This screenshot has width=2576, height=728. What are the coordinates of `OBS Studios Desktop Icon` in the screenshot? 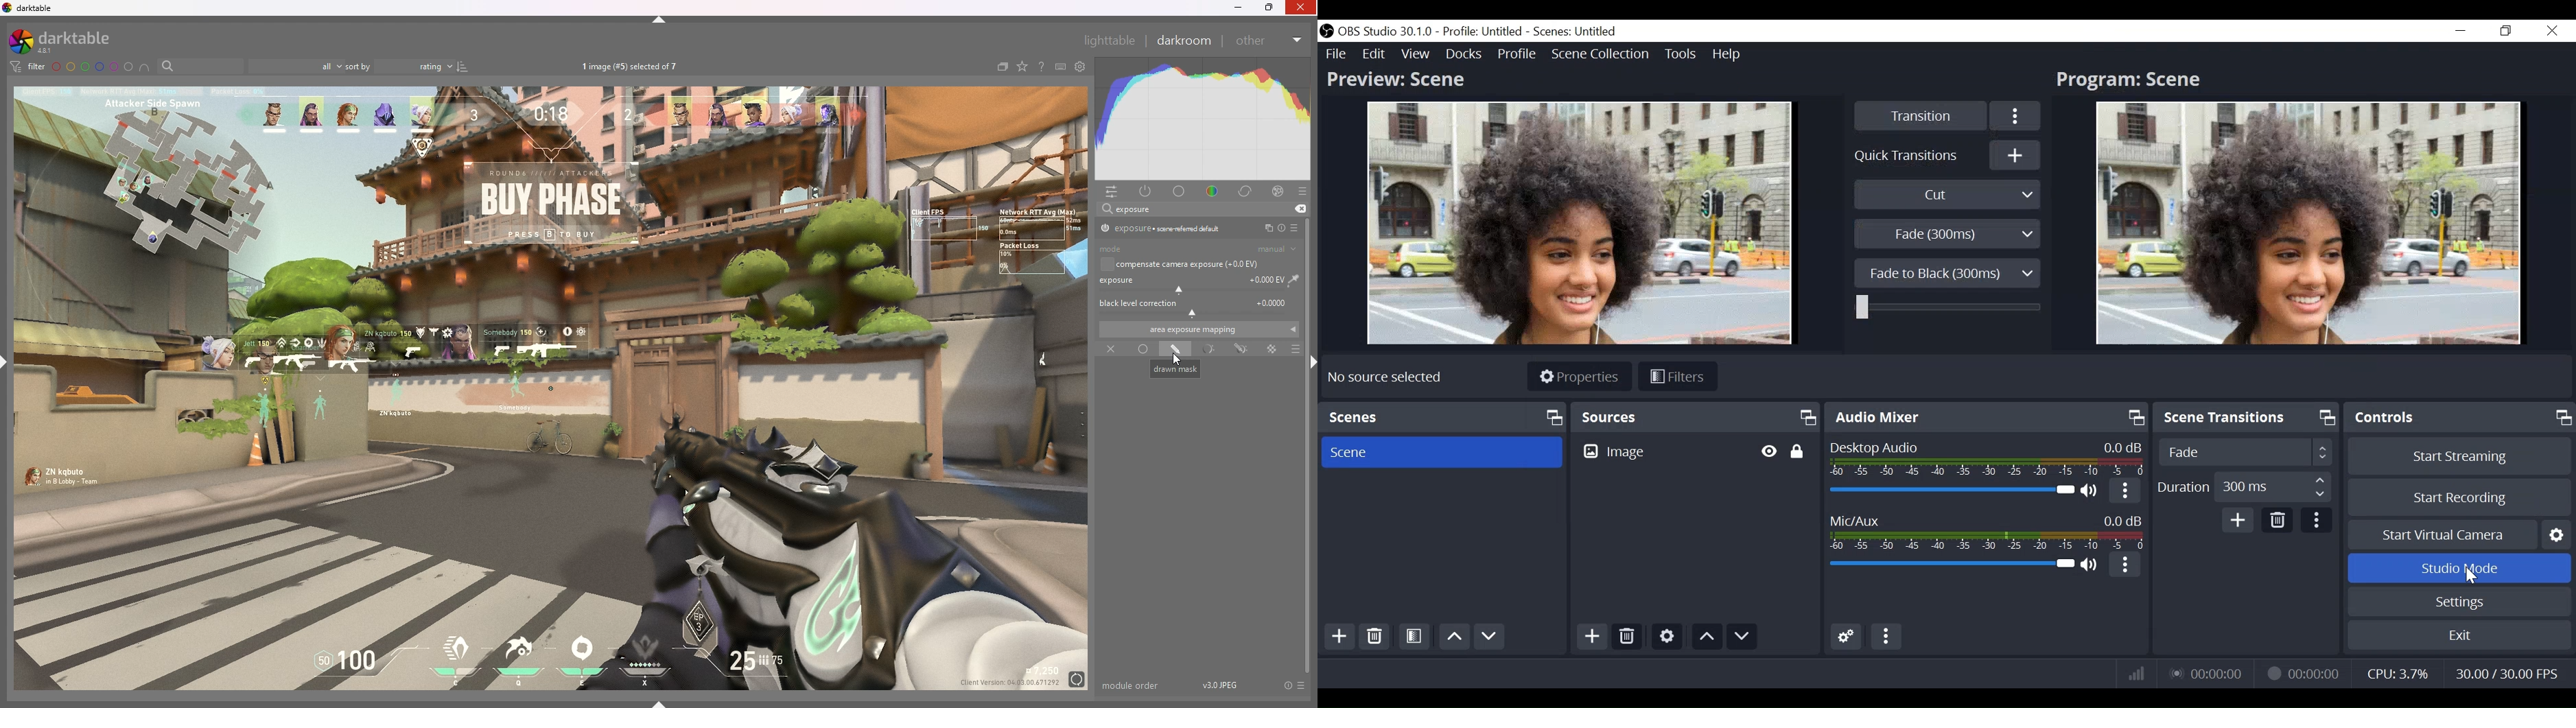 It's located at (1327, 30).